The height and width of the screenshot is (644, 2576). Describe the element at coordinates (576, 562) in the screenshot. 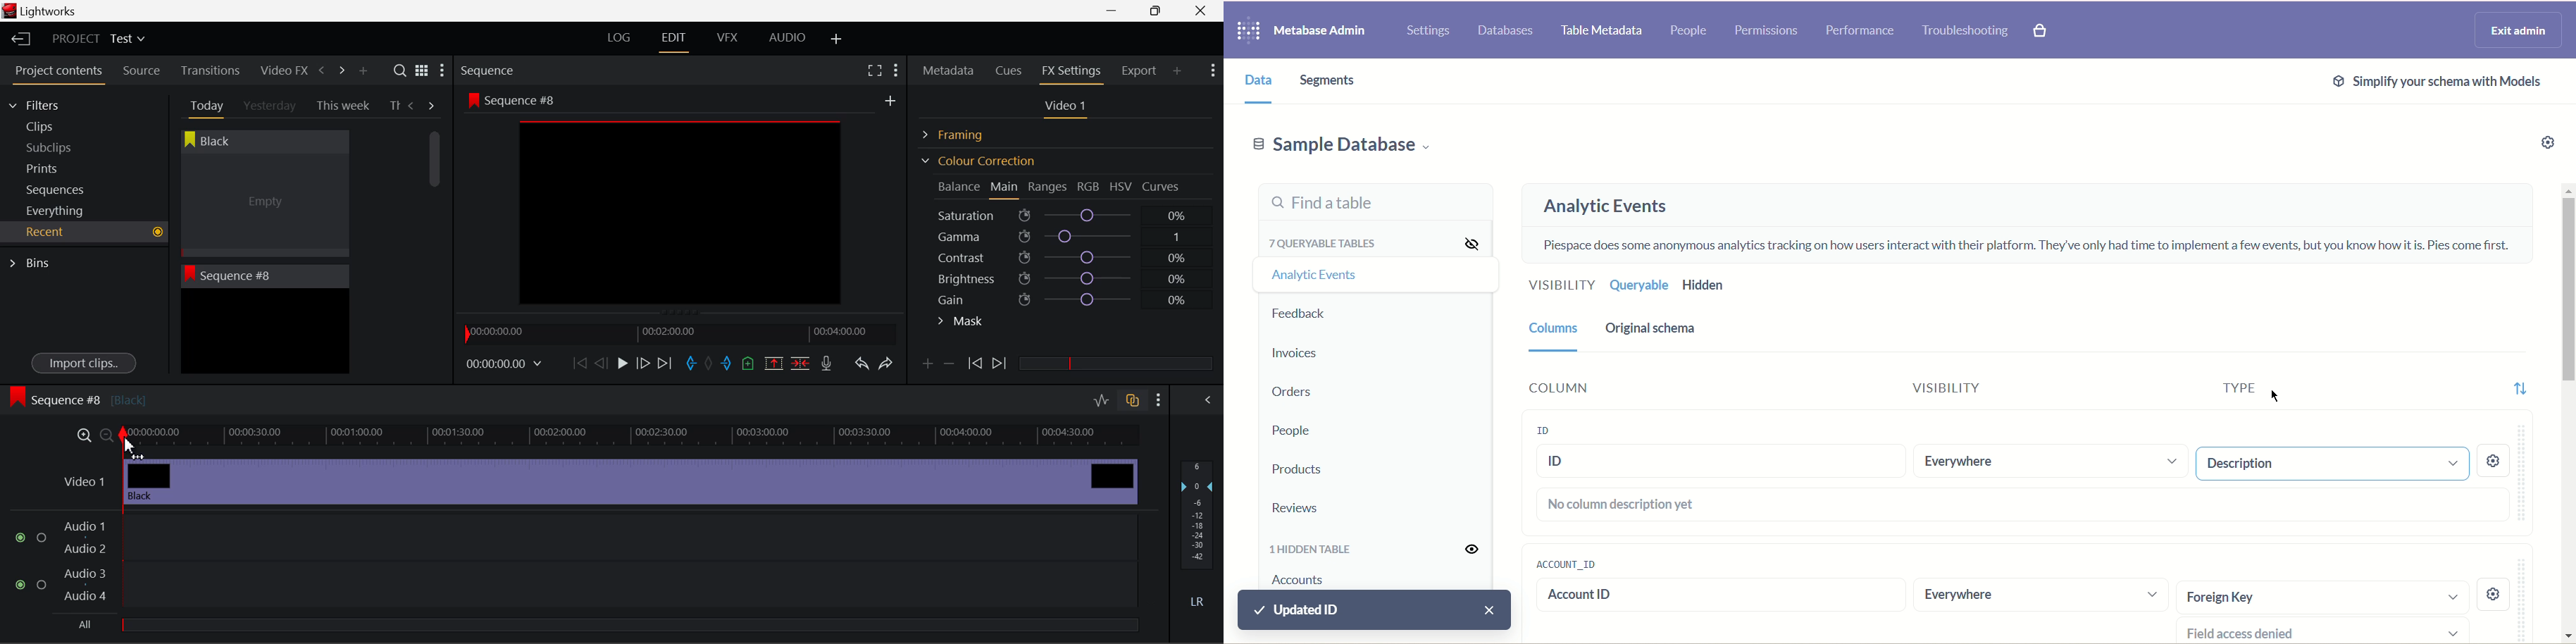

I see `Audio Input Fields` at that location.